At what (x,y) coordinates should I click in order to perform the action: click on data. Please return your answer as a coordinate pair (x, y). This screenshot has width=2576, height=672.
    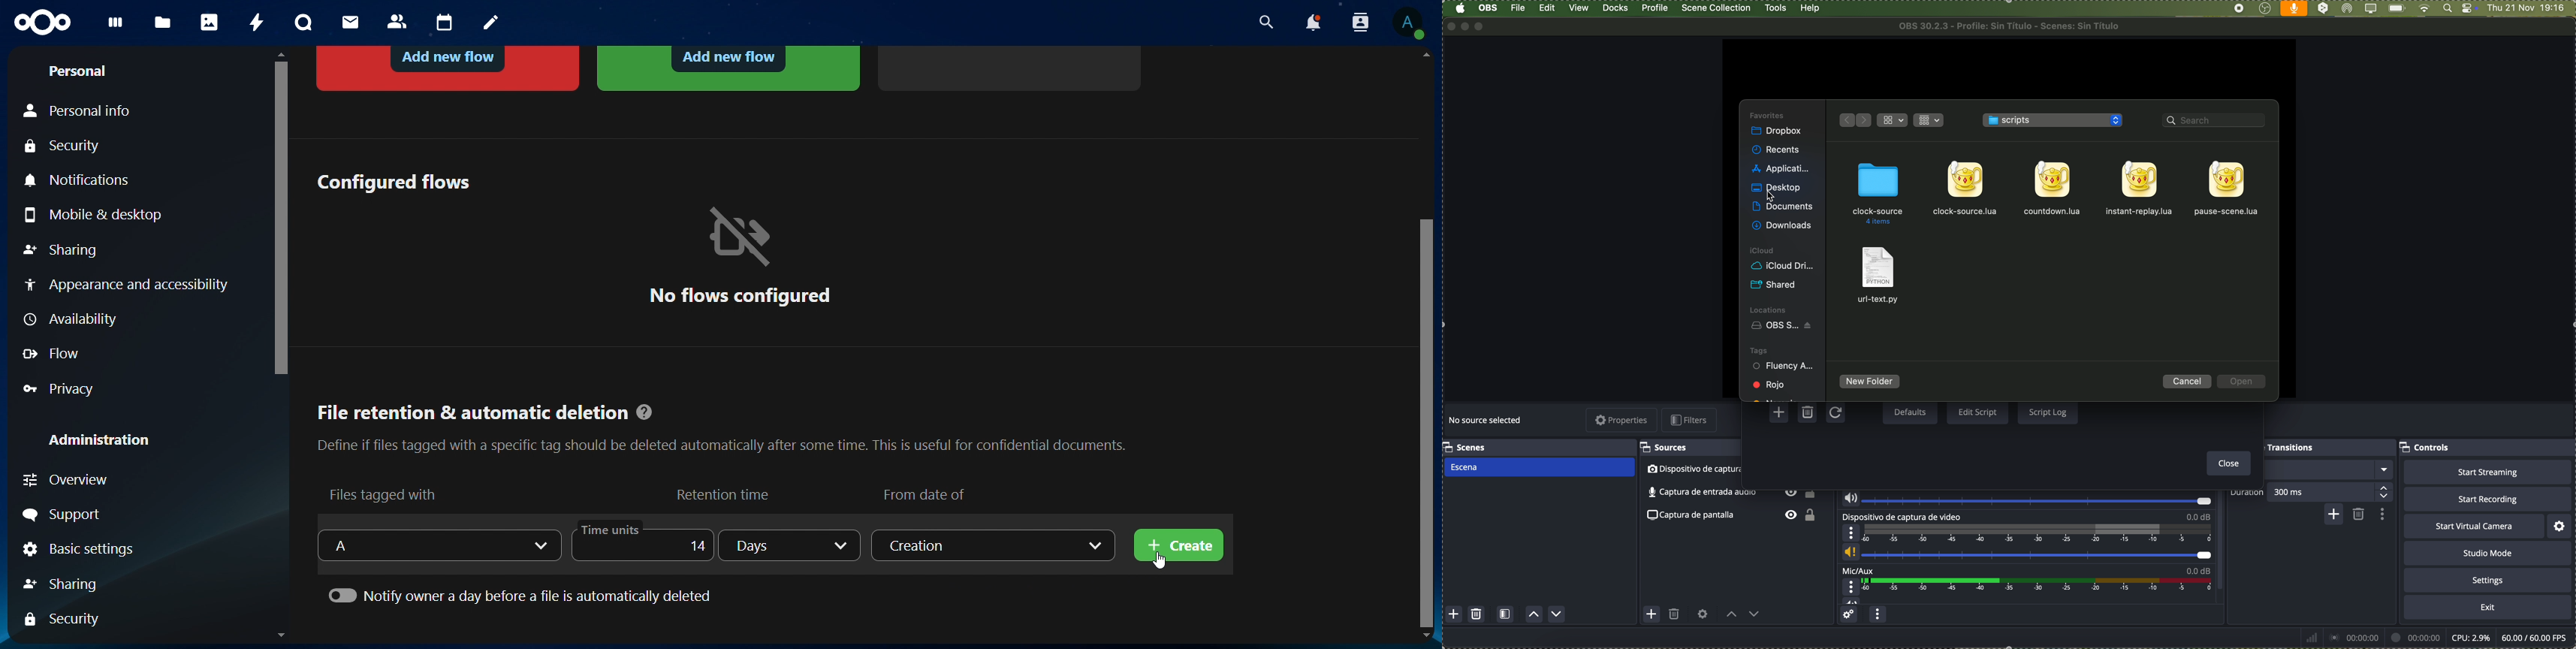
    Looking at the image, I should click on (2436, 638).